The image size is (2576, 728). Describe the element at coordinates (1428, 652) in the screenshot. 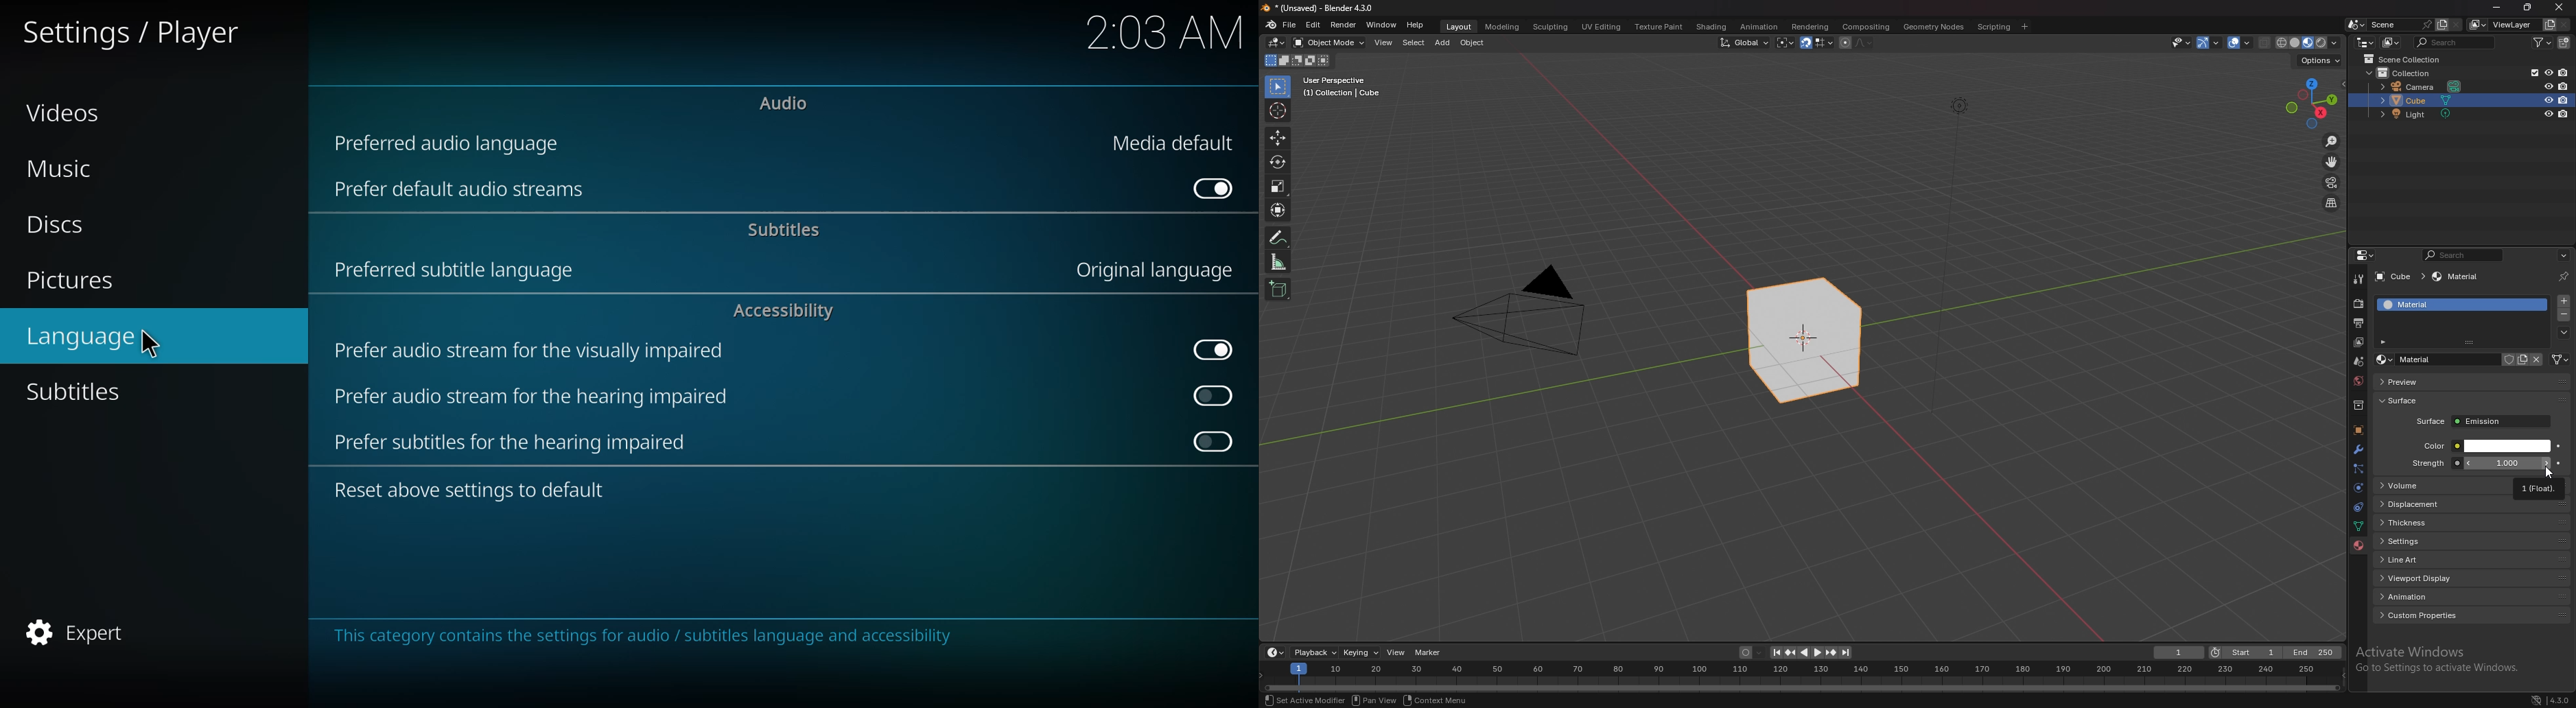

I see `marker` at that location.